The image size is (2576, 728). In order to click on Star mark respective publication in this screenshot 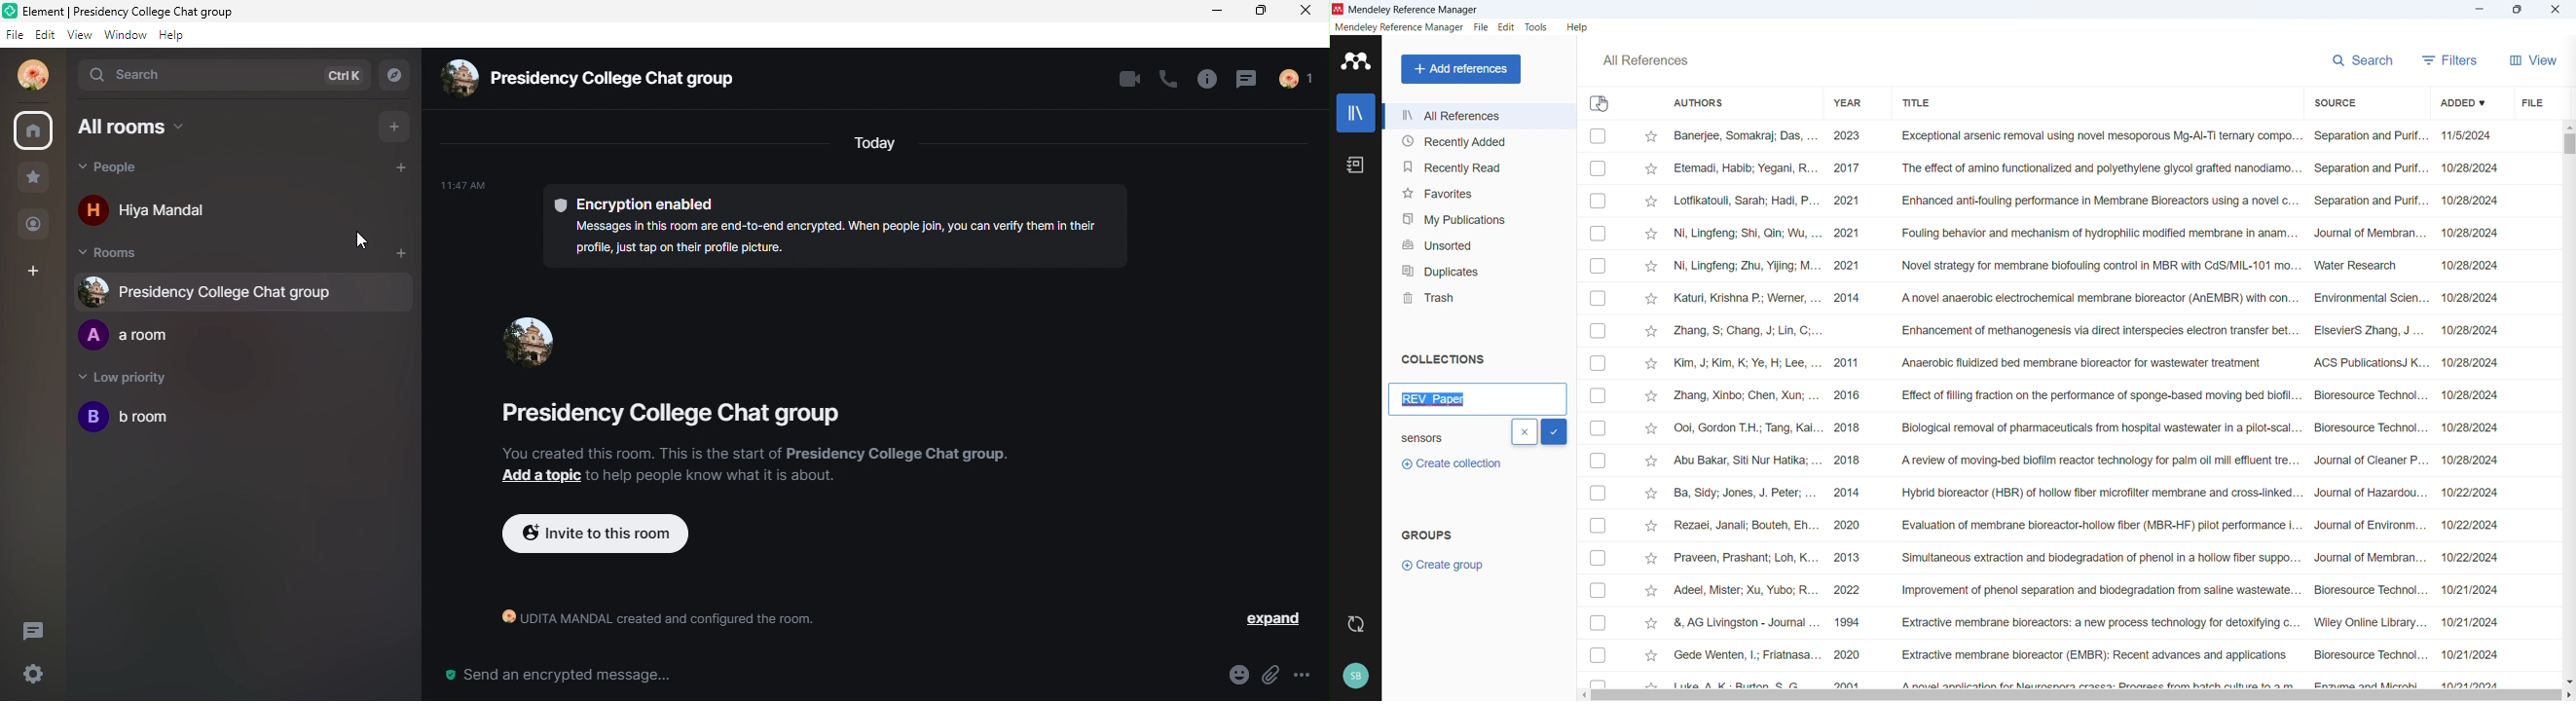, I will do `click(1652, 267)`.